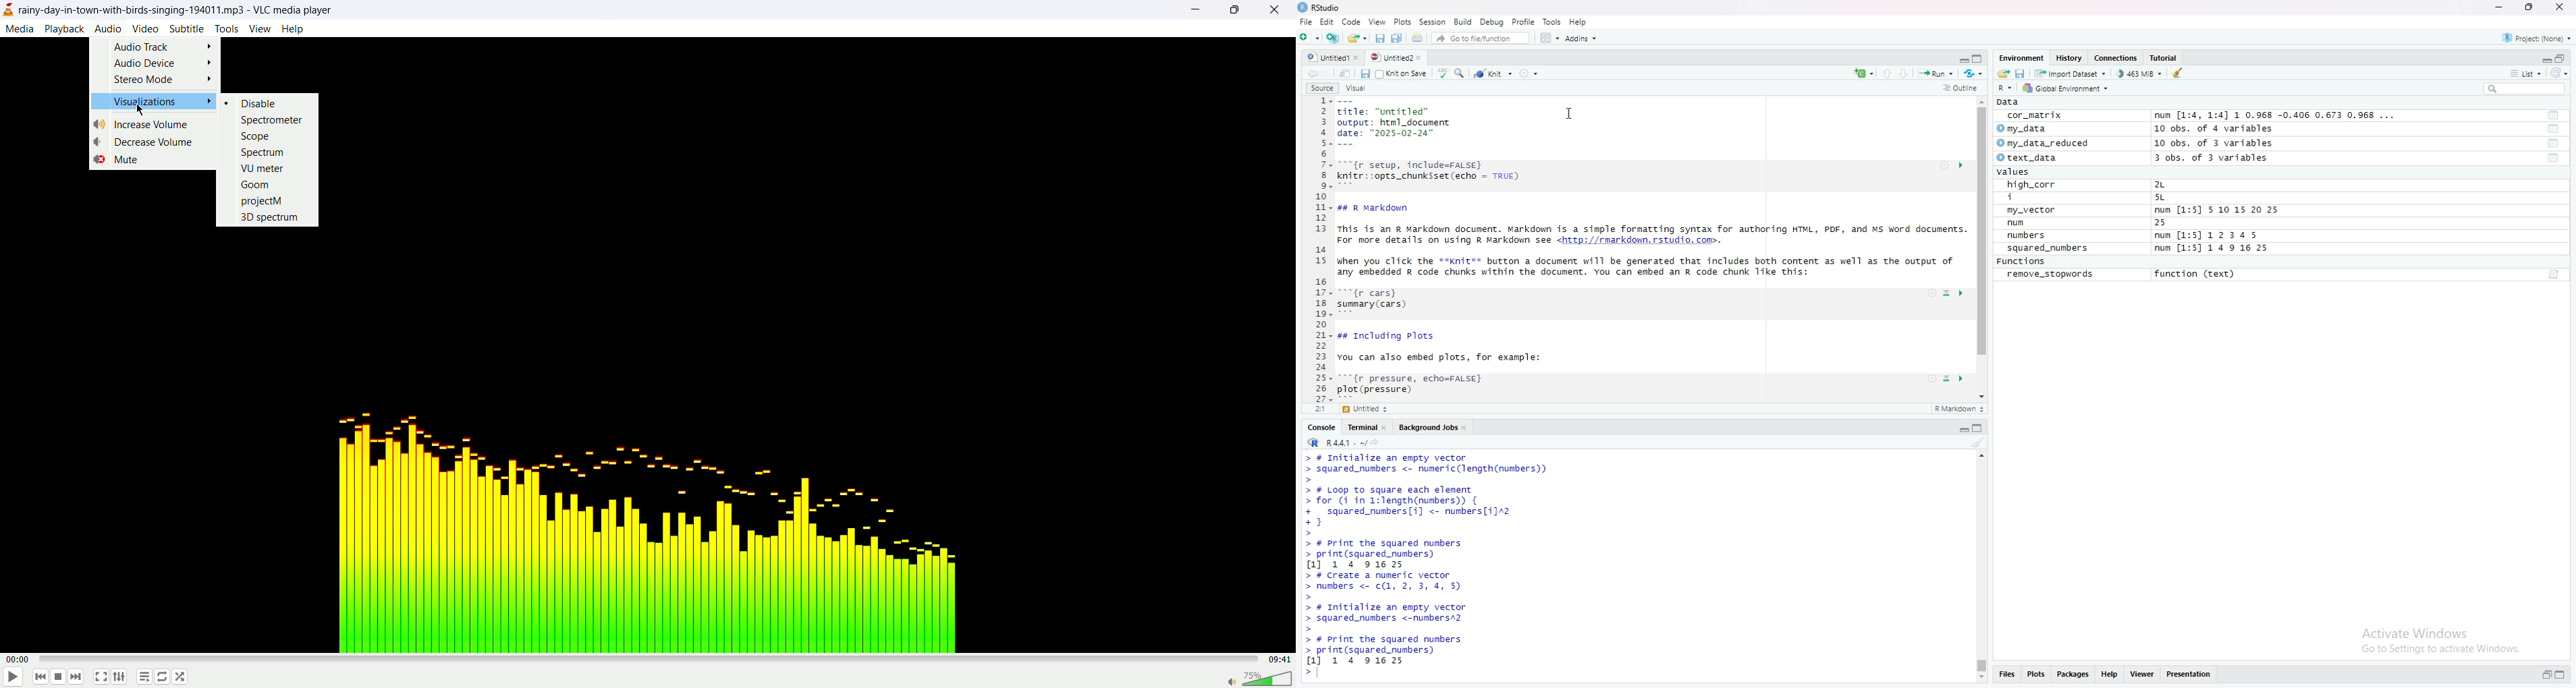 The image size is (2576, 700). I want to click on maximize, so click(2562, 674).